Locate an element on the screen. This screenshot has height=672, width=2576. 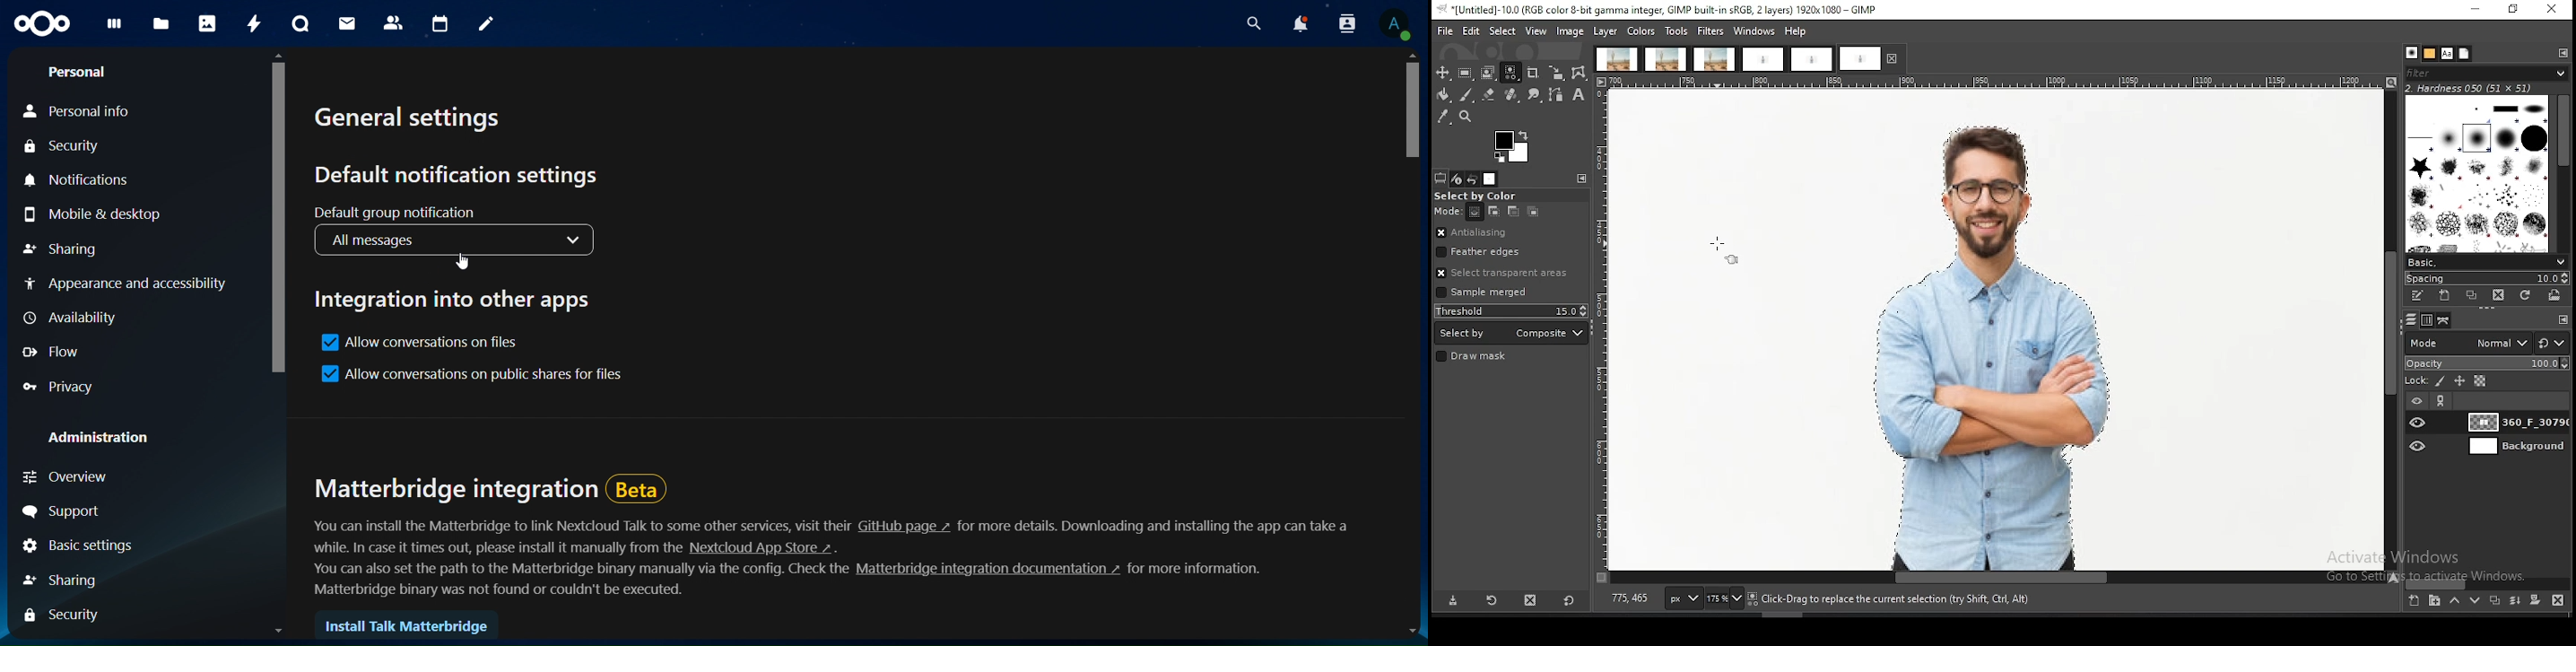
mobile & desktop is located at coordinates (91, 211).